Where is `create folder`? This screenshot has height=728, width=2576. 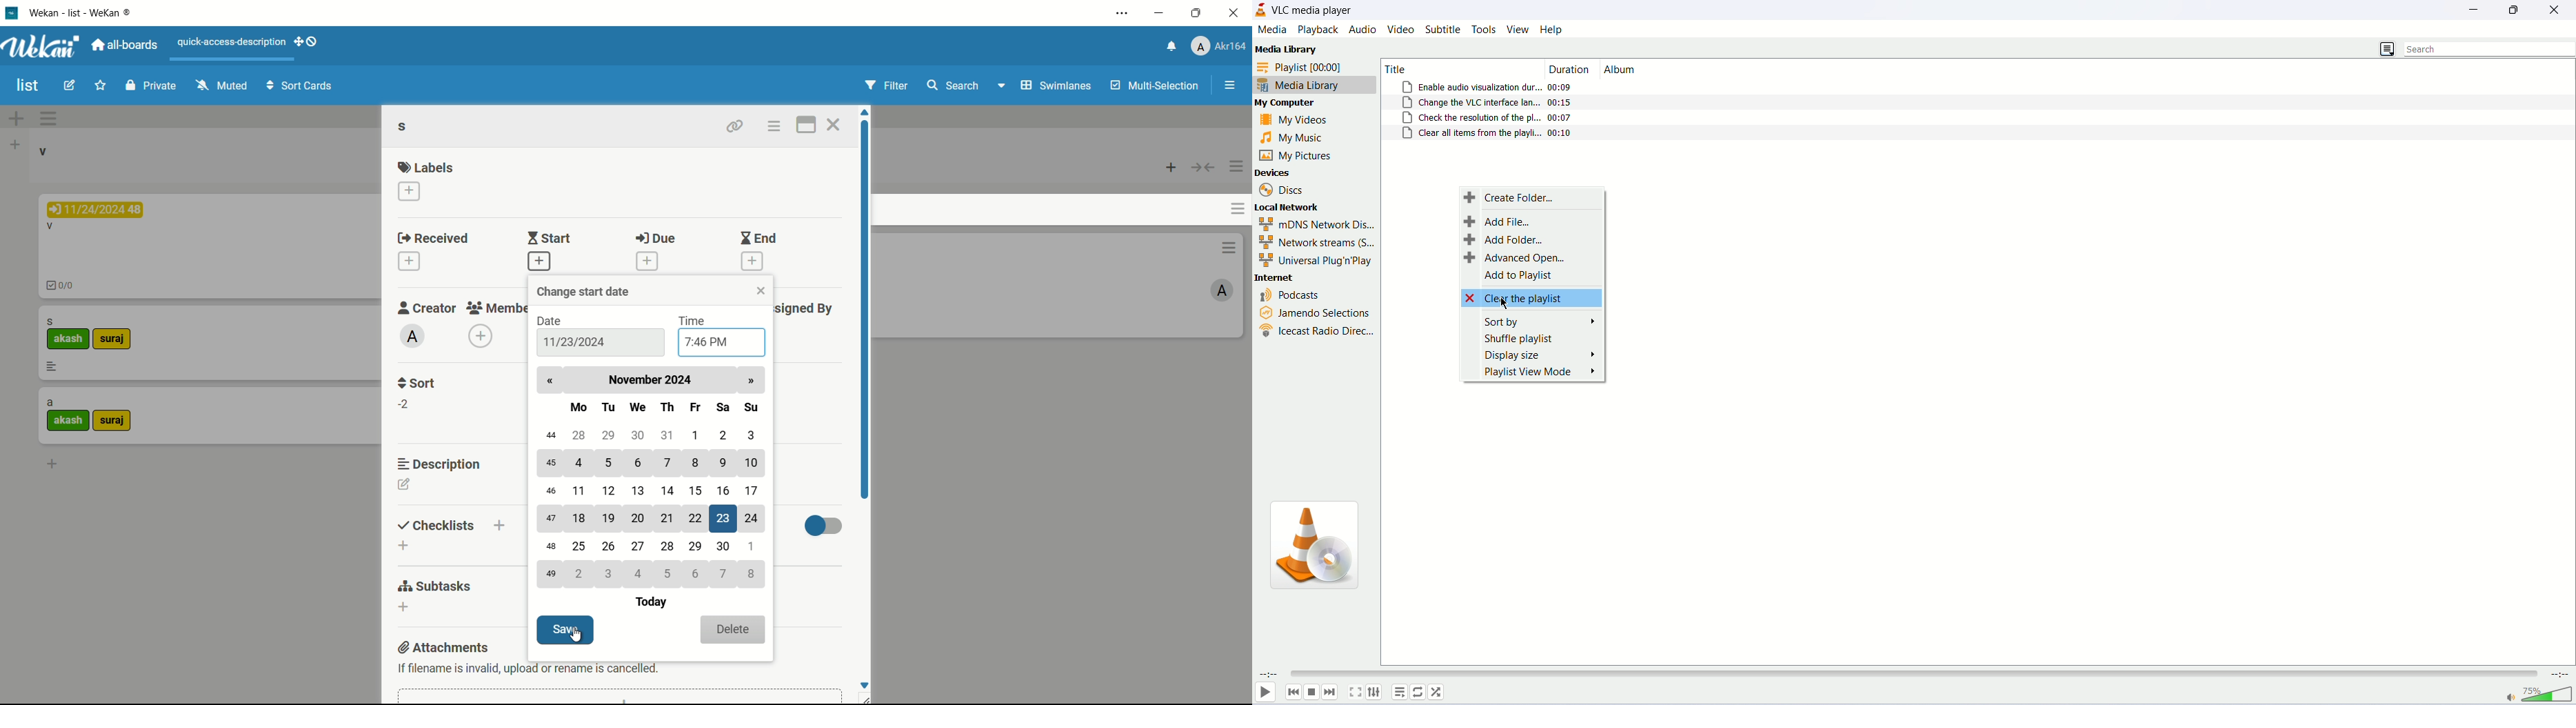
create folder is located at coordinates (1512, 197).